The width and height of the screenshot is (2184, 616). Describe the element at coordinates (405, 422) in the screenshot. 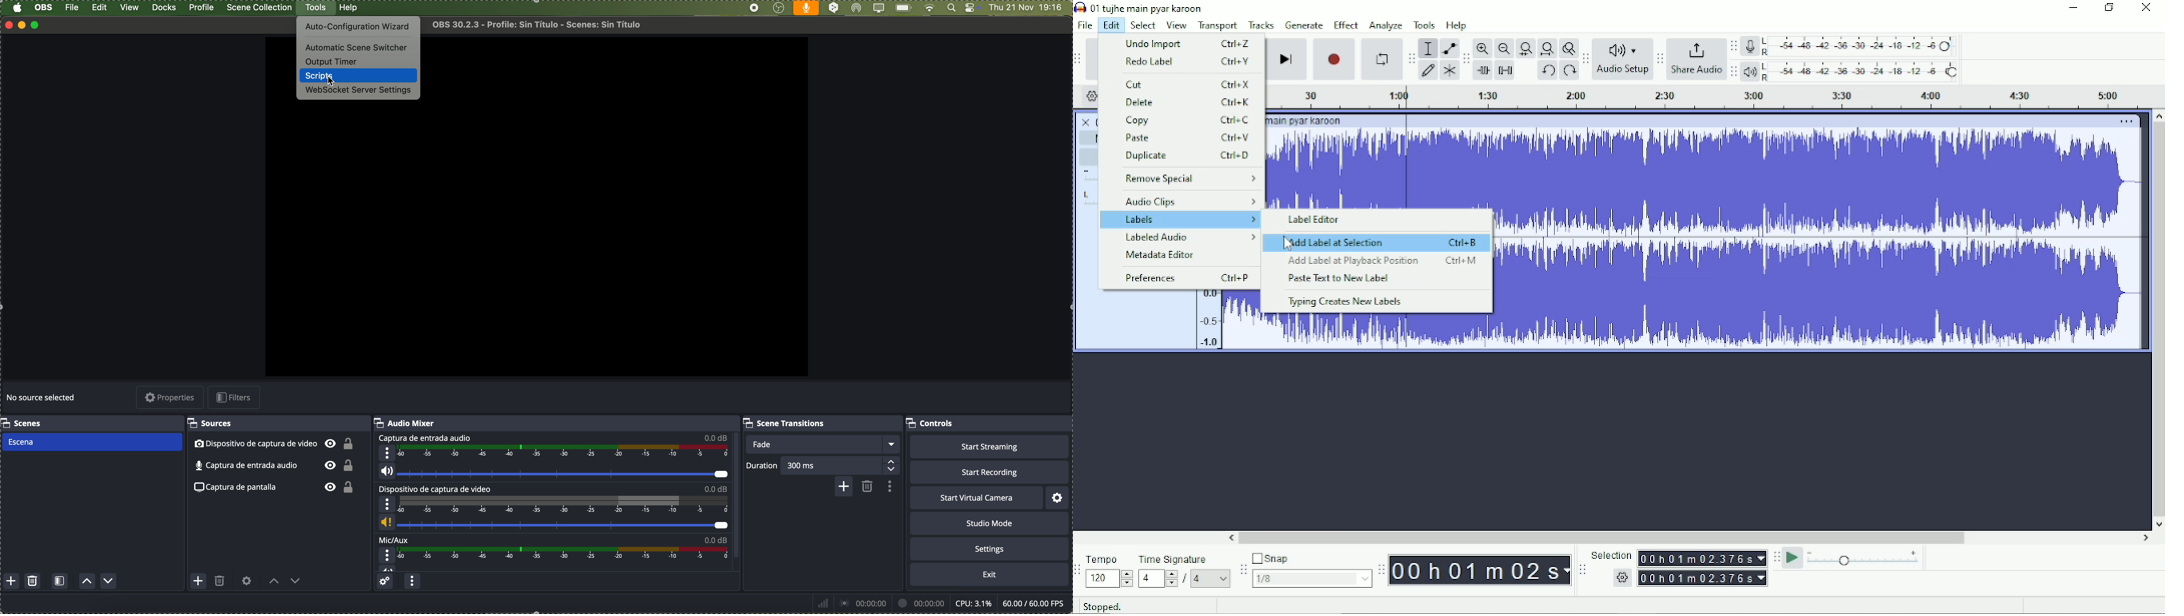

I see `audio mixer` at that location.